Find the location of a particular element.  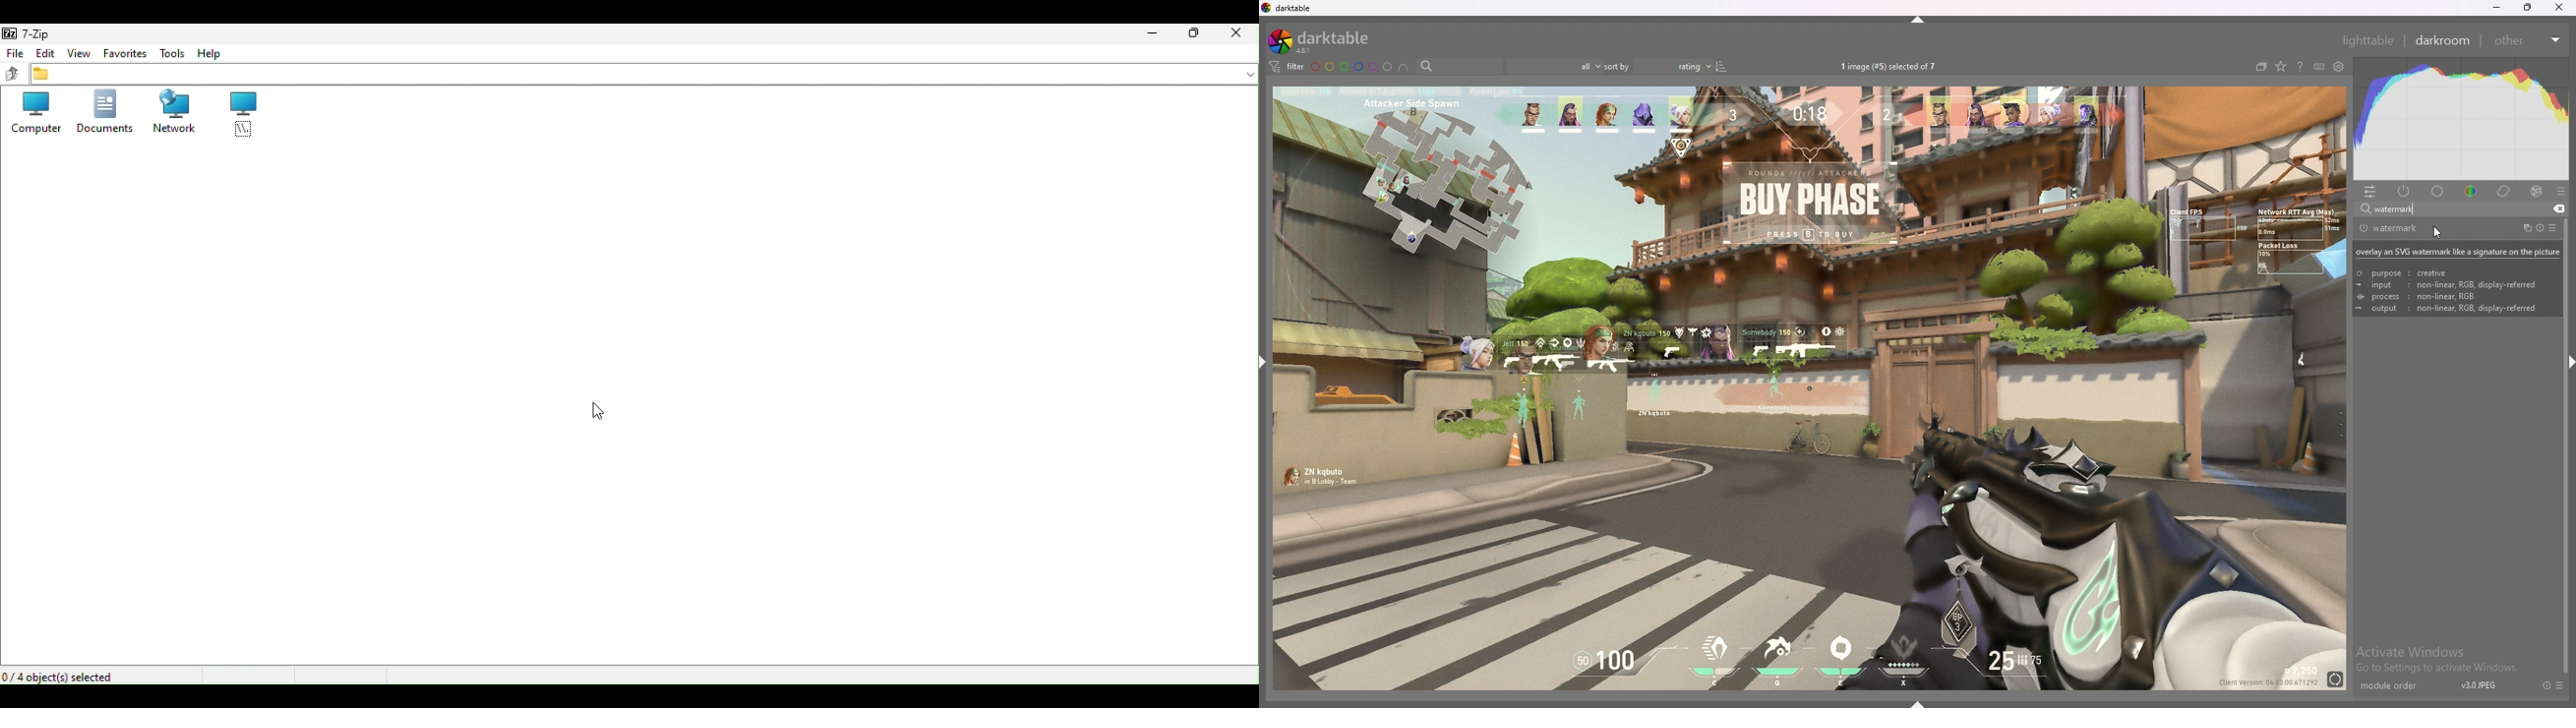

hide is located at coordinates (1920, 19).